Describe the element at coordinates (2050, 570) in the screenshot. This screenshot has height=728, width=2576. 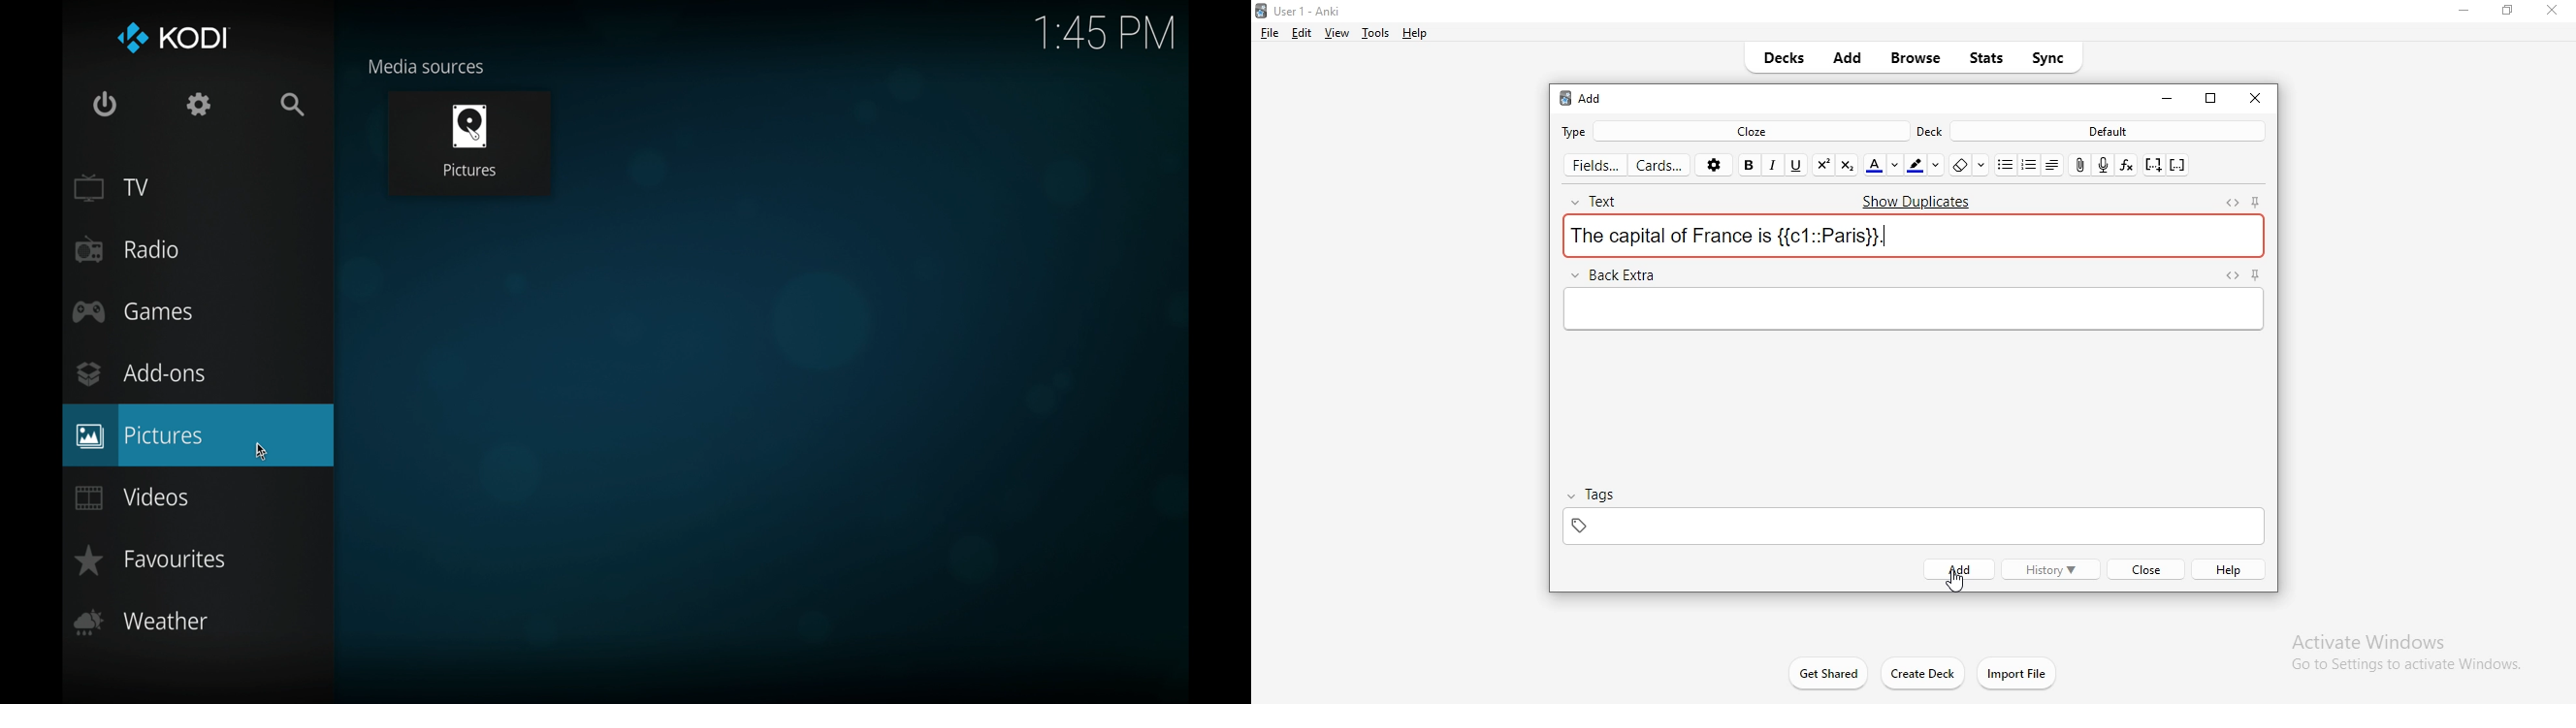
I see `history` at that location.